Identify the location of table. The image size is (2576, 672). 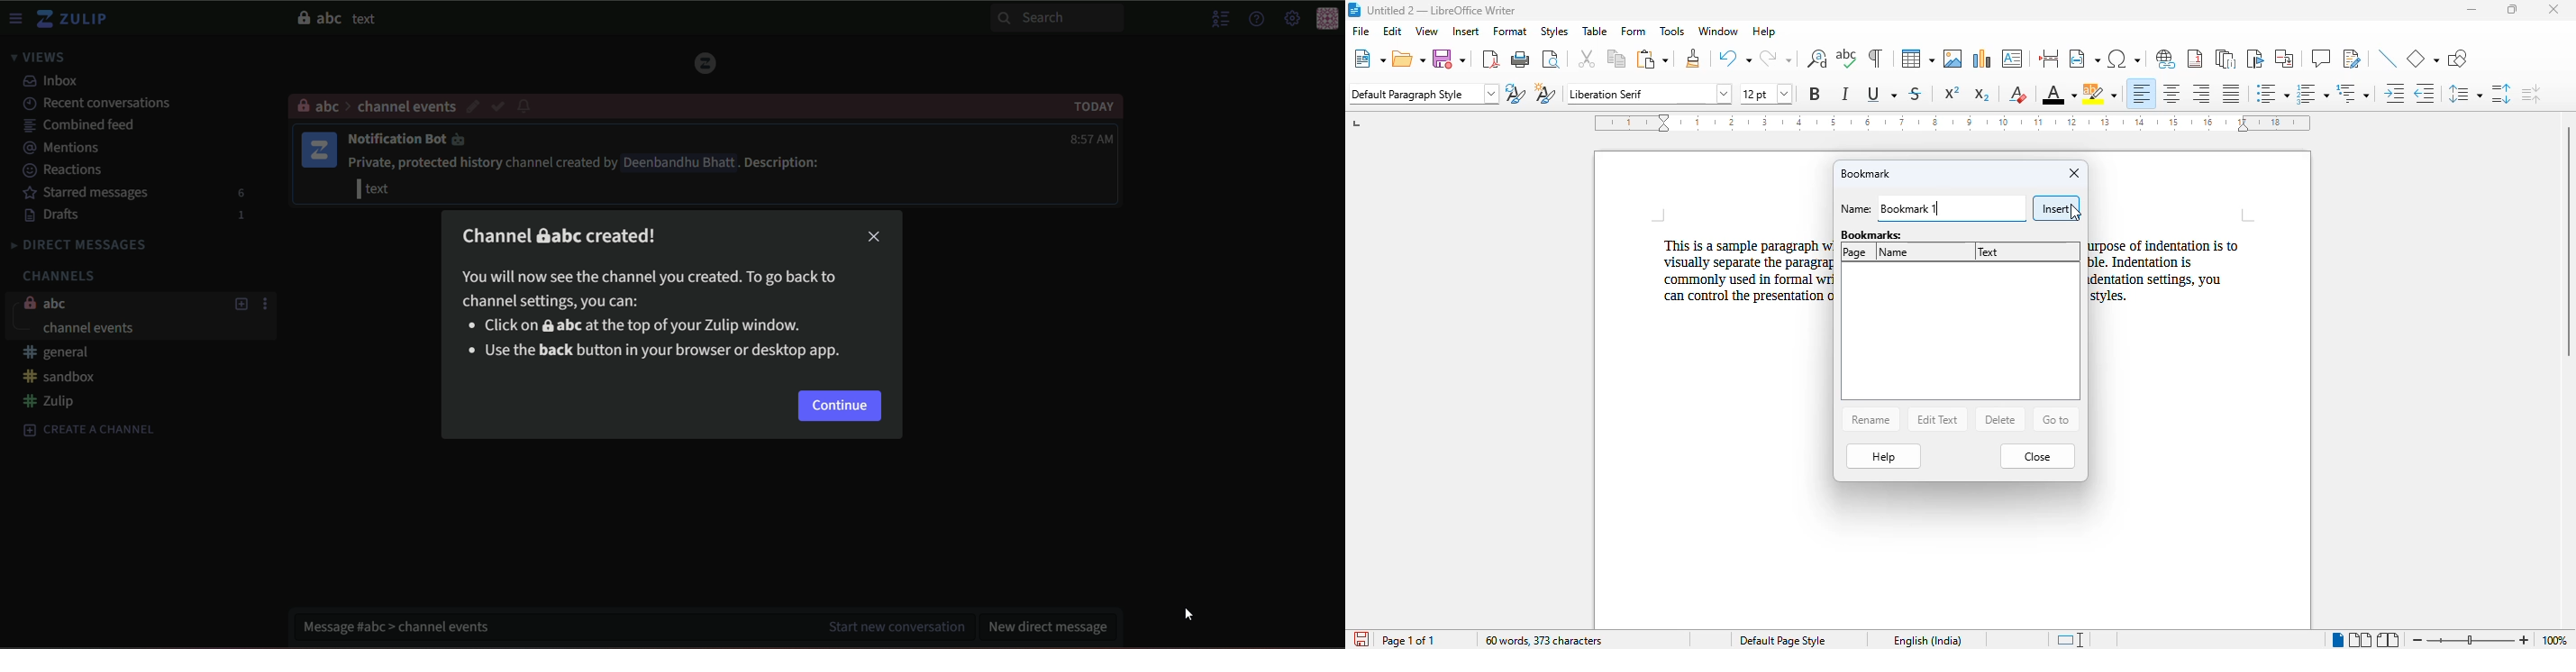
(1917, 59).